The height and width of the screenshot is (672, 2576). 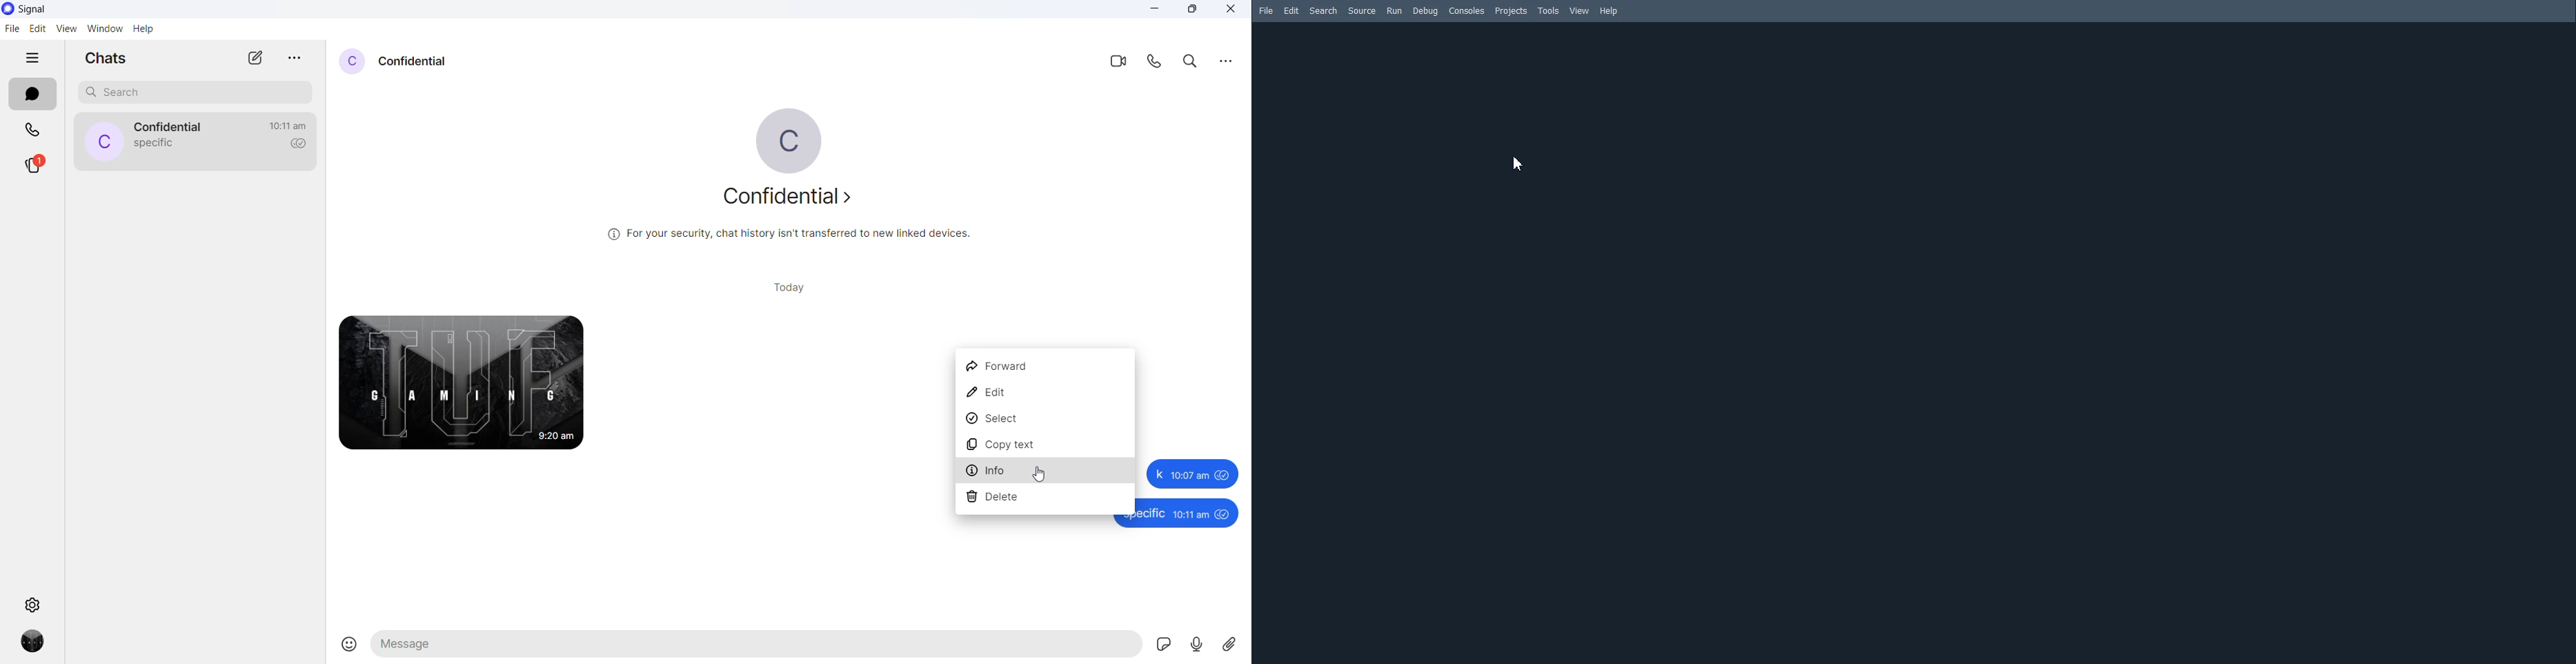 I want to click on Help, so click(x=1609, y=11).